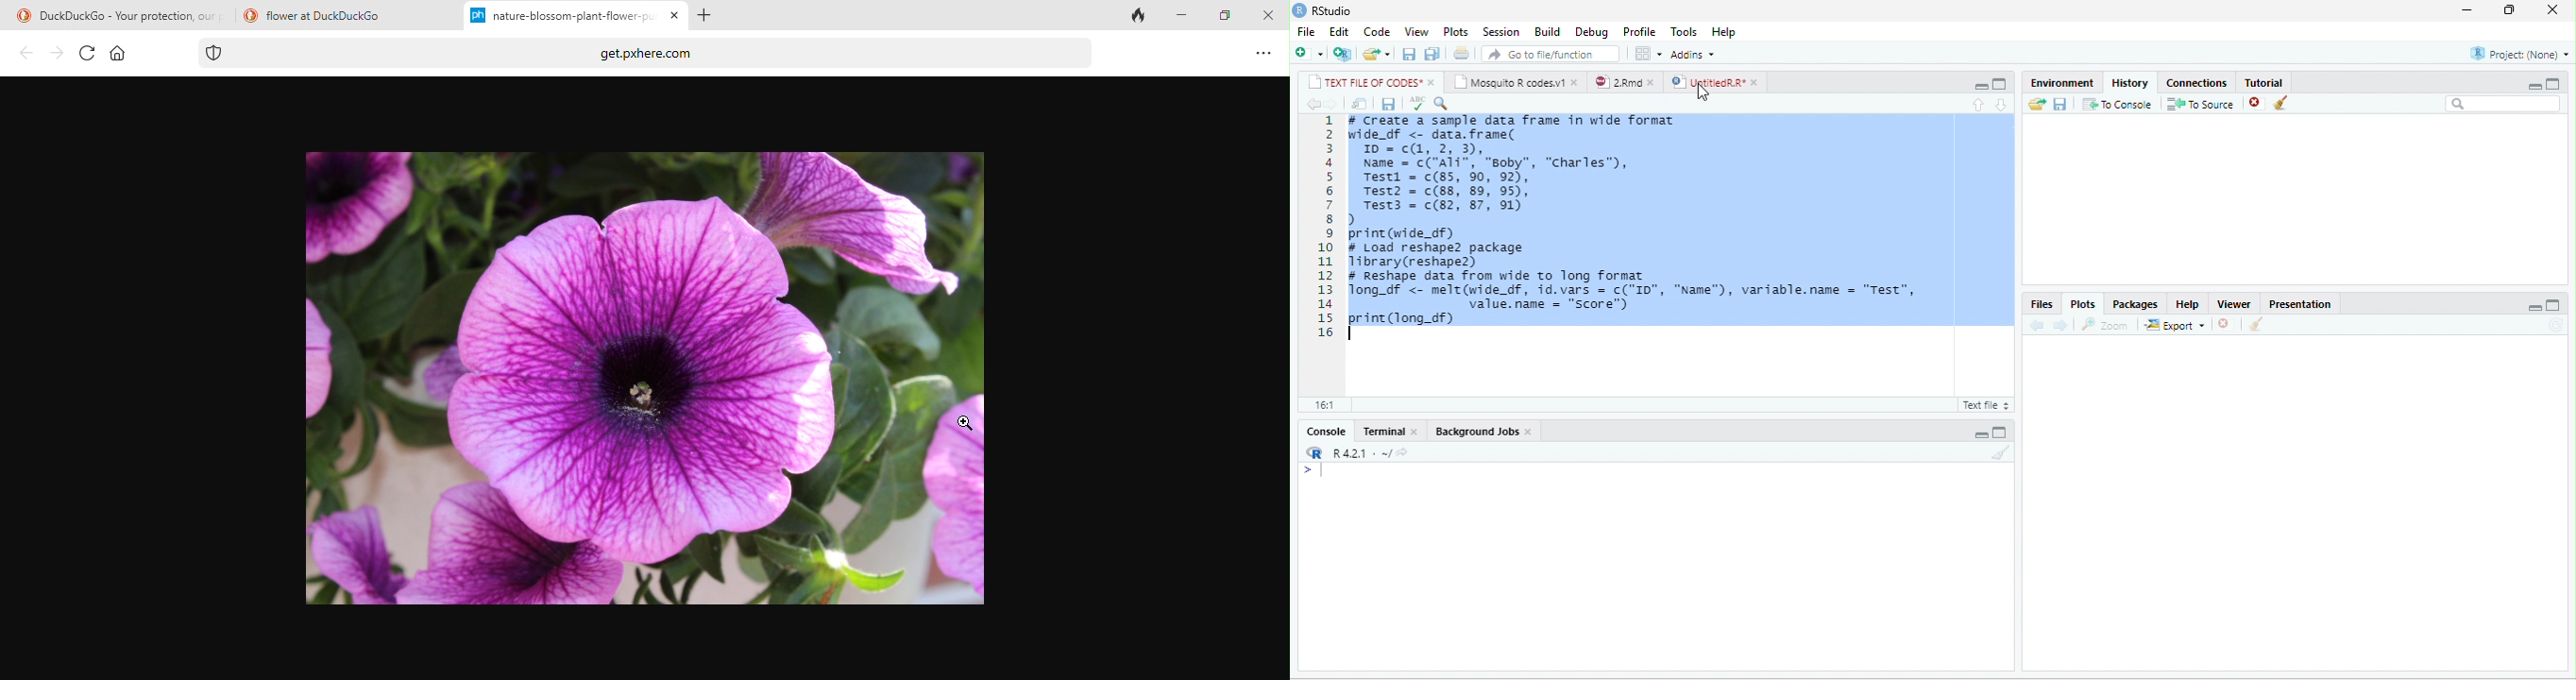 The width and height of the screenshot is (2576, 700). What do you see at coordinates (1323, 405) in the screenshot?
I see `1:1` at bounding box center [1323, 405].